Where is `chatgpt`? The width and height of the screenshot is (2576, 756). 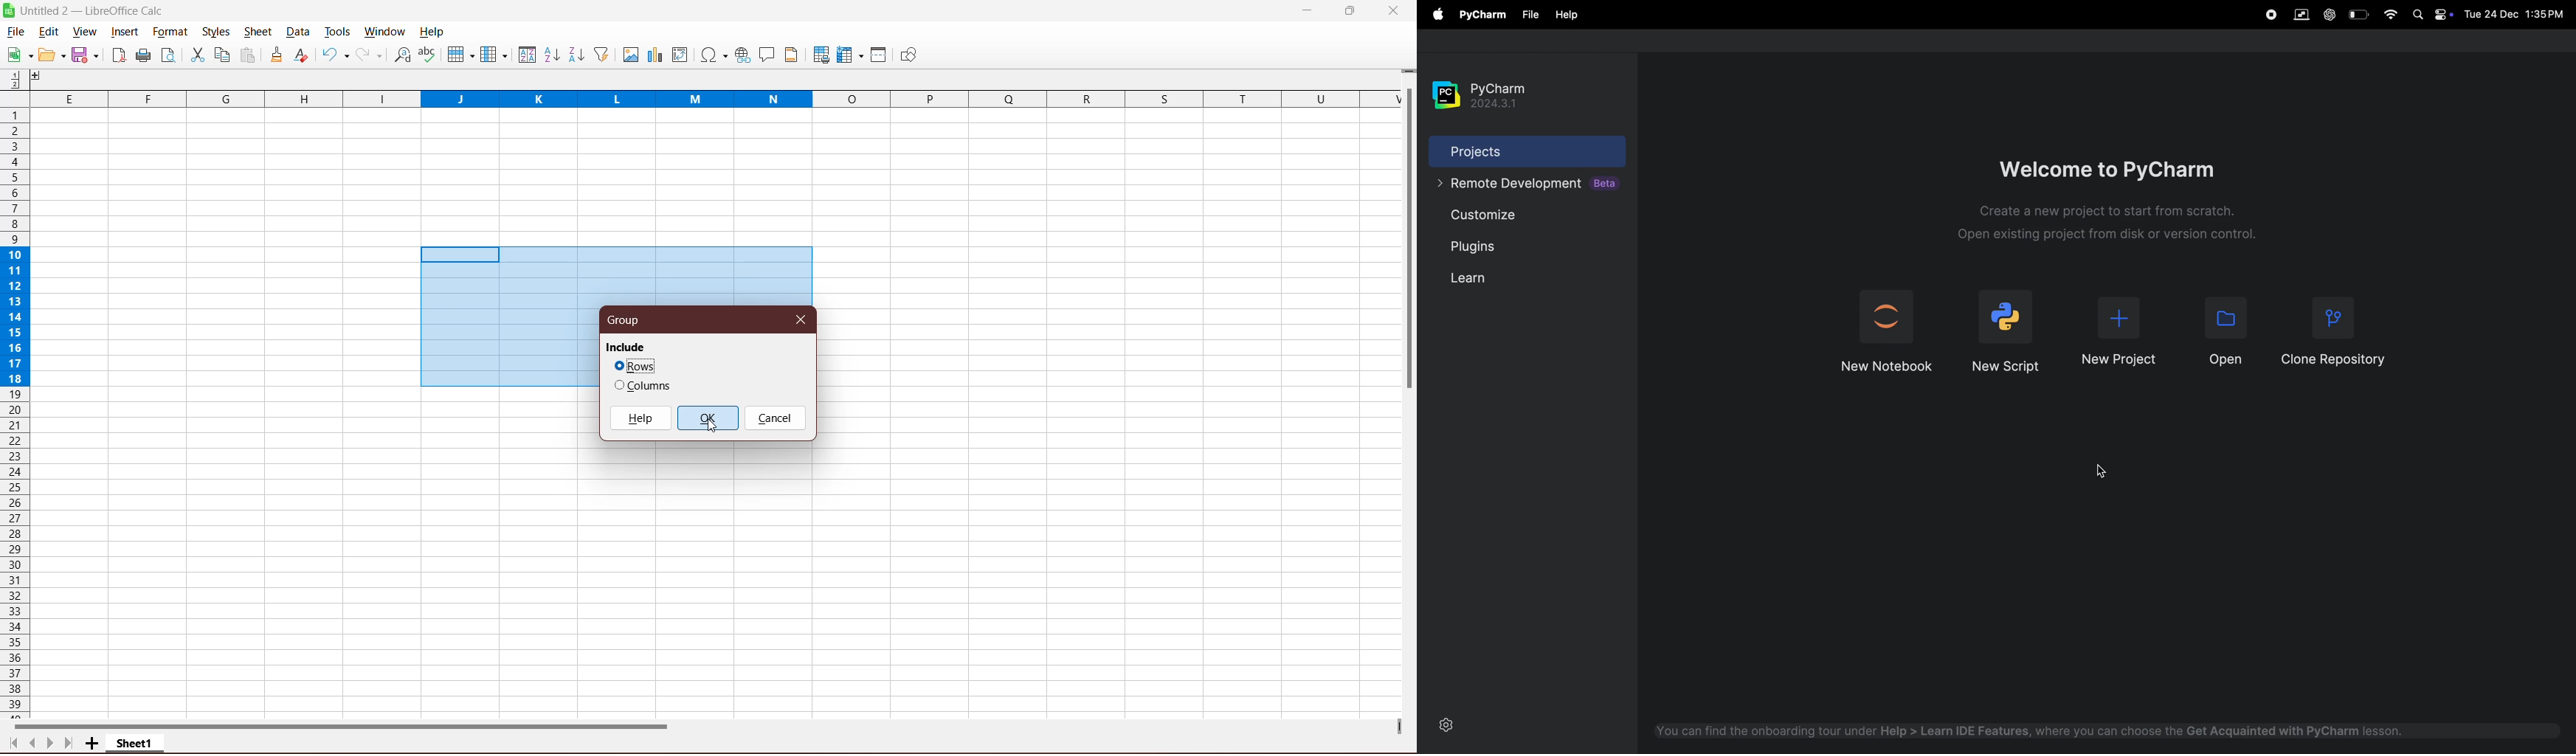
chatgpt is located at coordinates (2328, 15).